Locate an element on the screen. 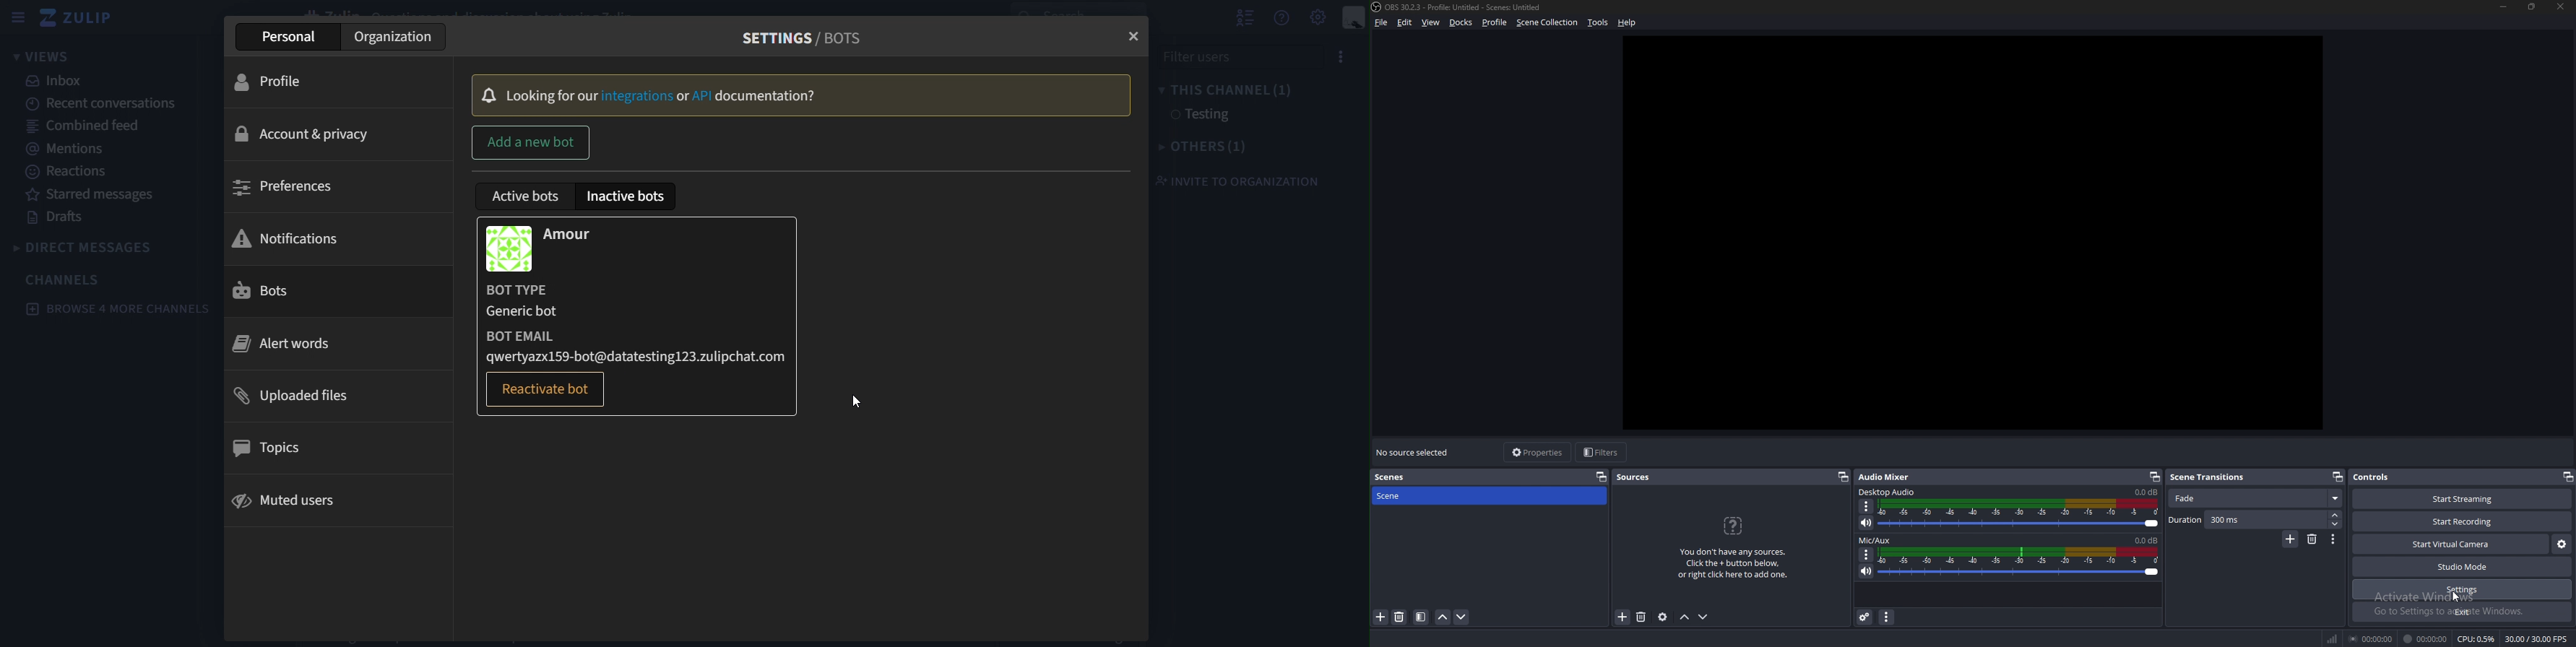 This screenshot has width=2576, height=672. direct messages is located at coordinates (103, 247).